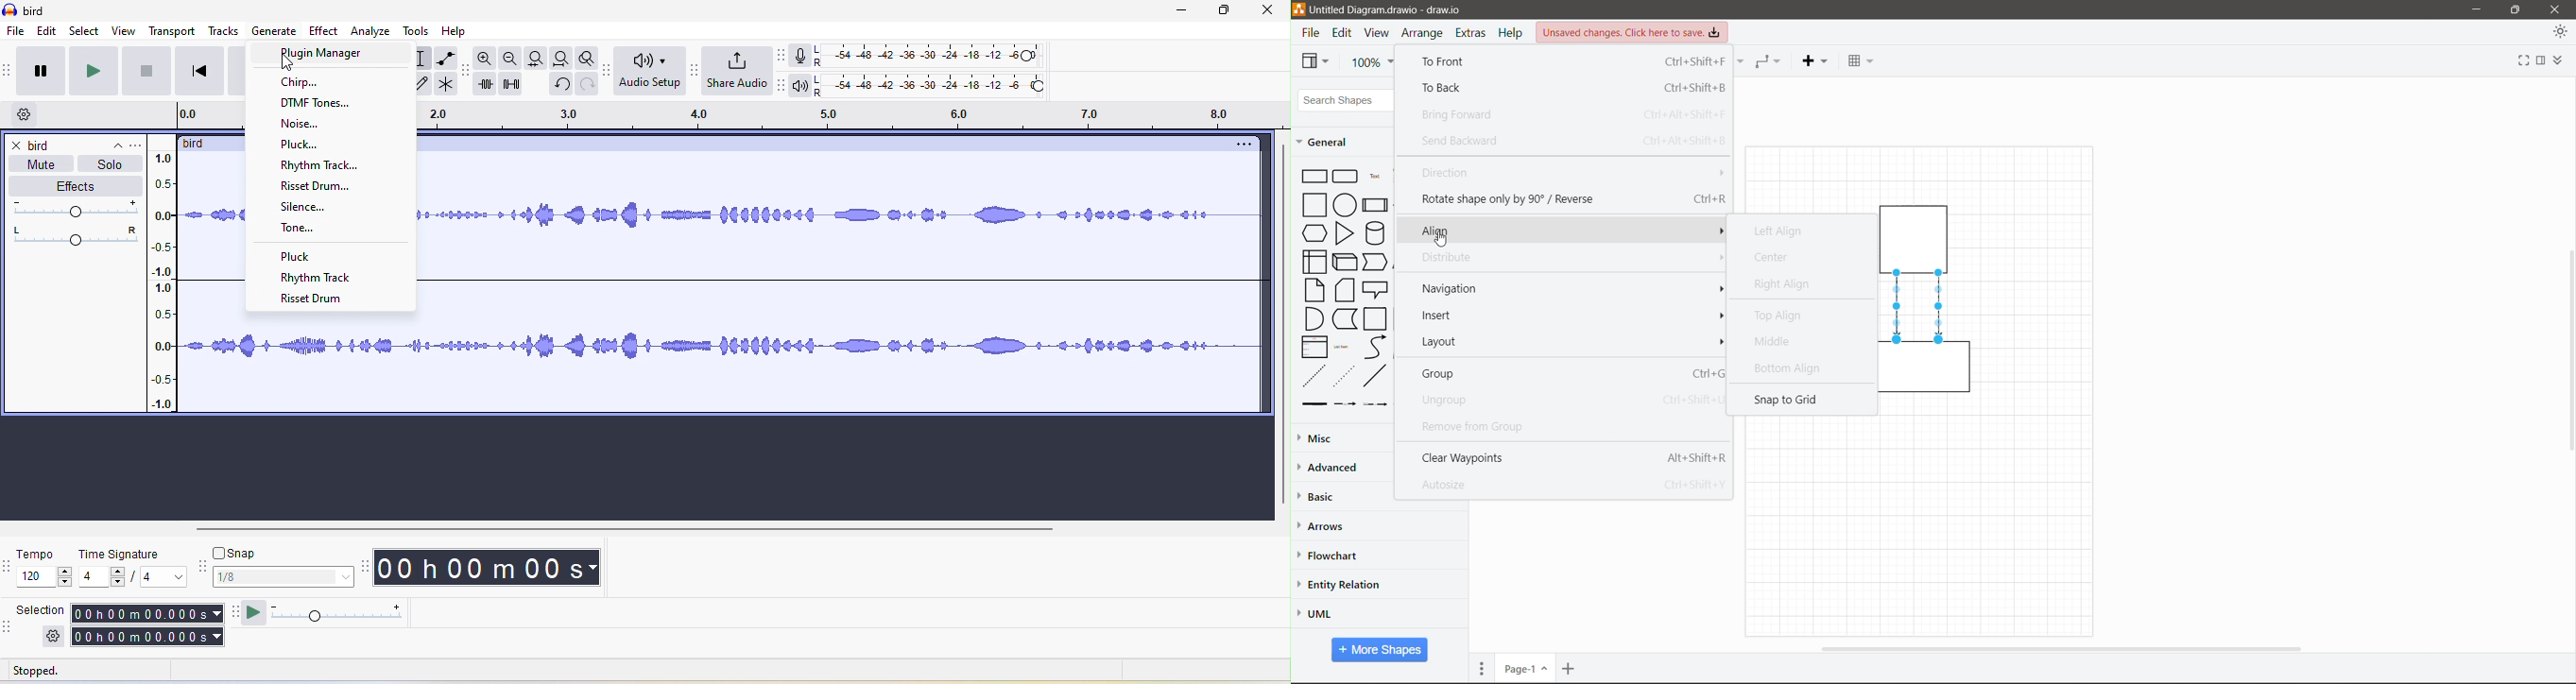 The image size is (2576, 700). What do you see at coordinates (9, 74) in the screenshot?
I see `audacity transport toolbar ` at bounding box center [9, 74].